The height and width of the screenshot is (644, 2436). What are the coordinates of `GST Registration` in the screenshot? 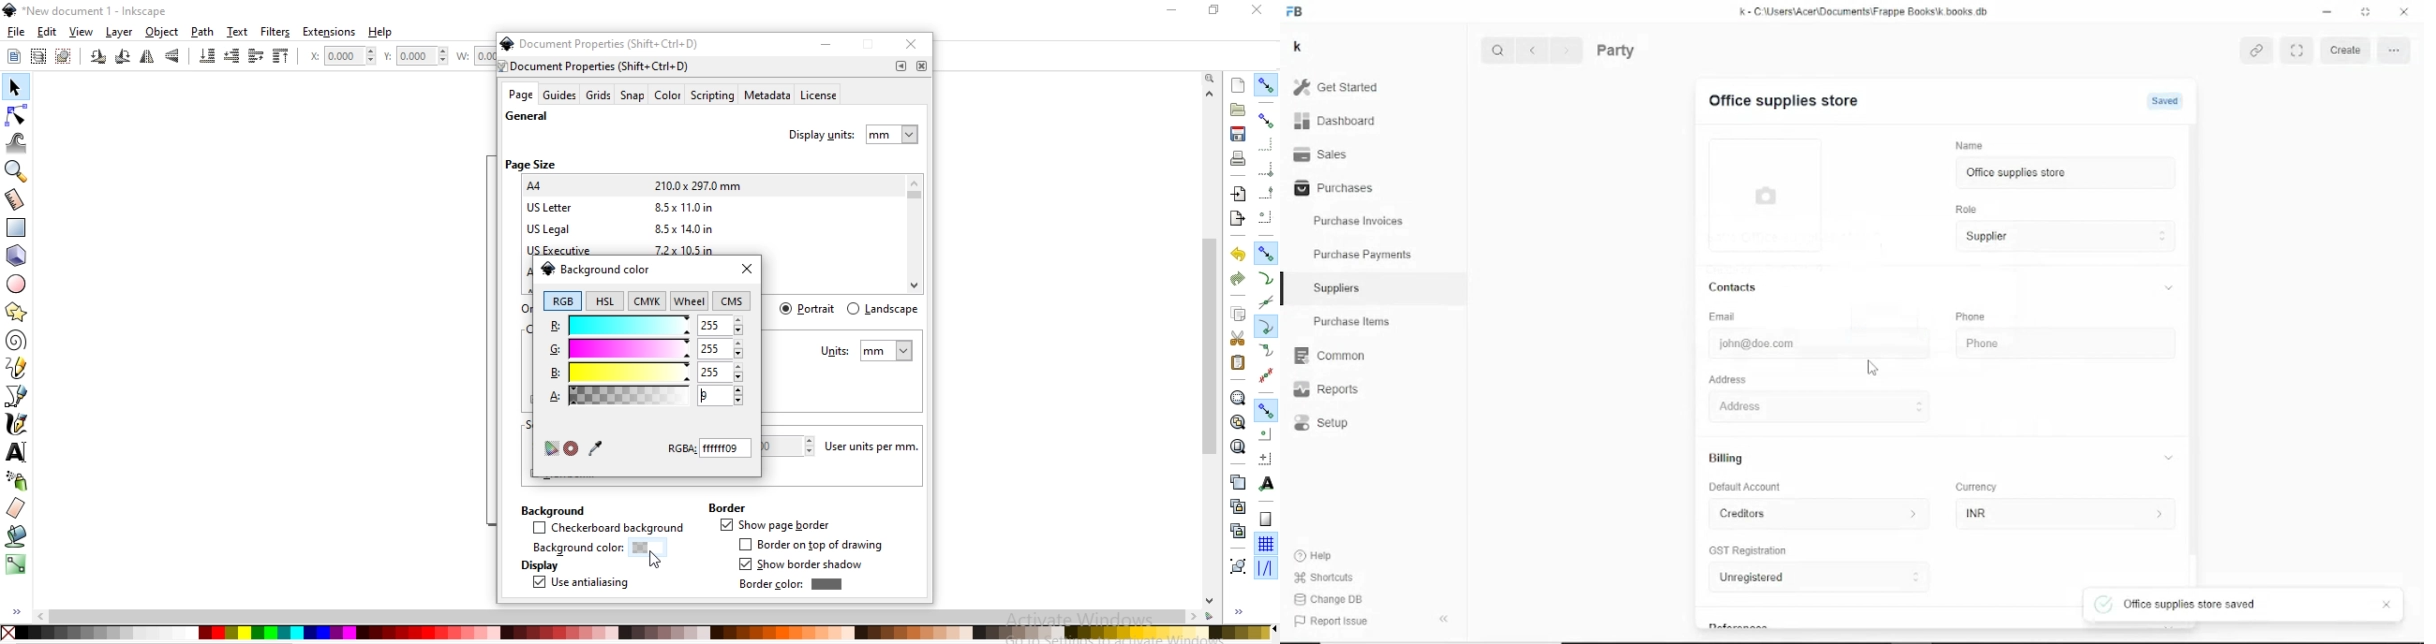 It's located at (1750, 552).